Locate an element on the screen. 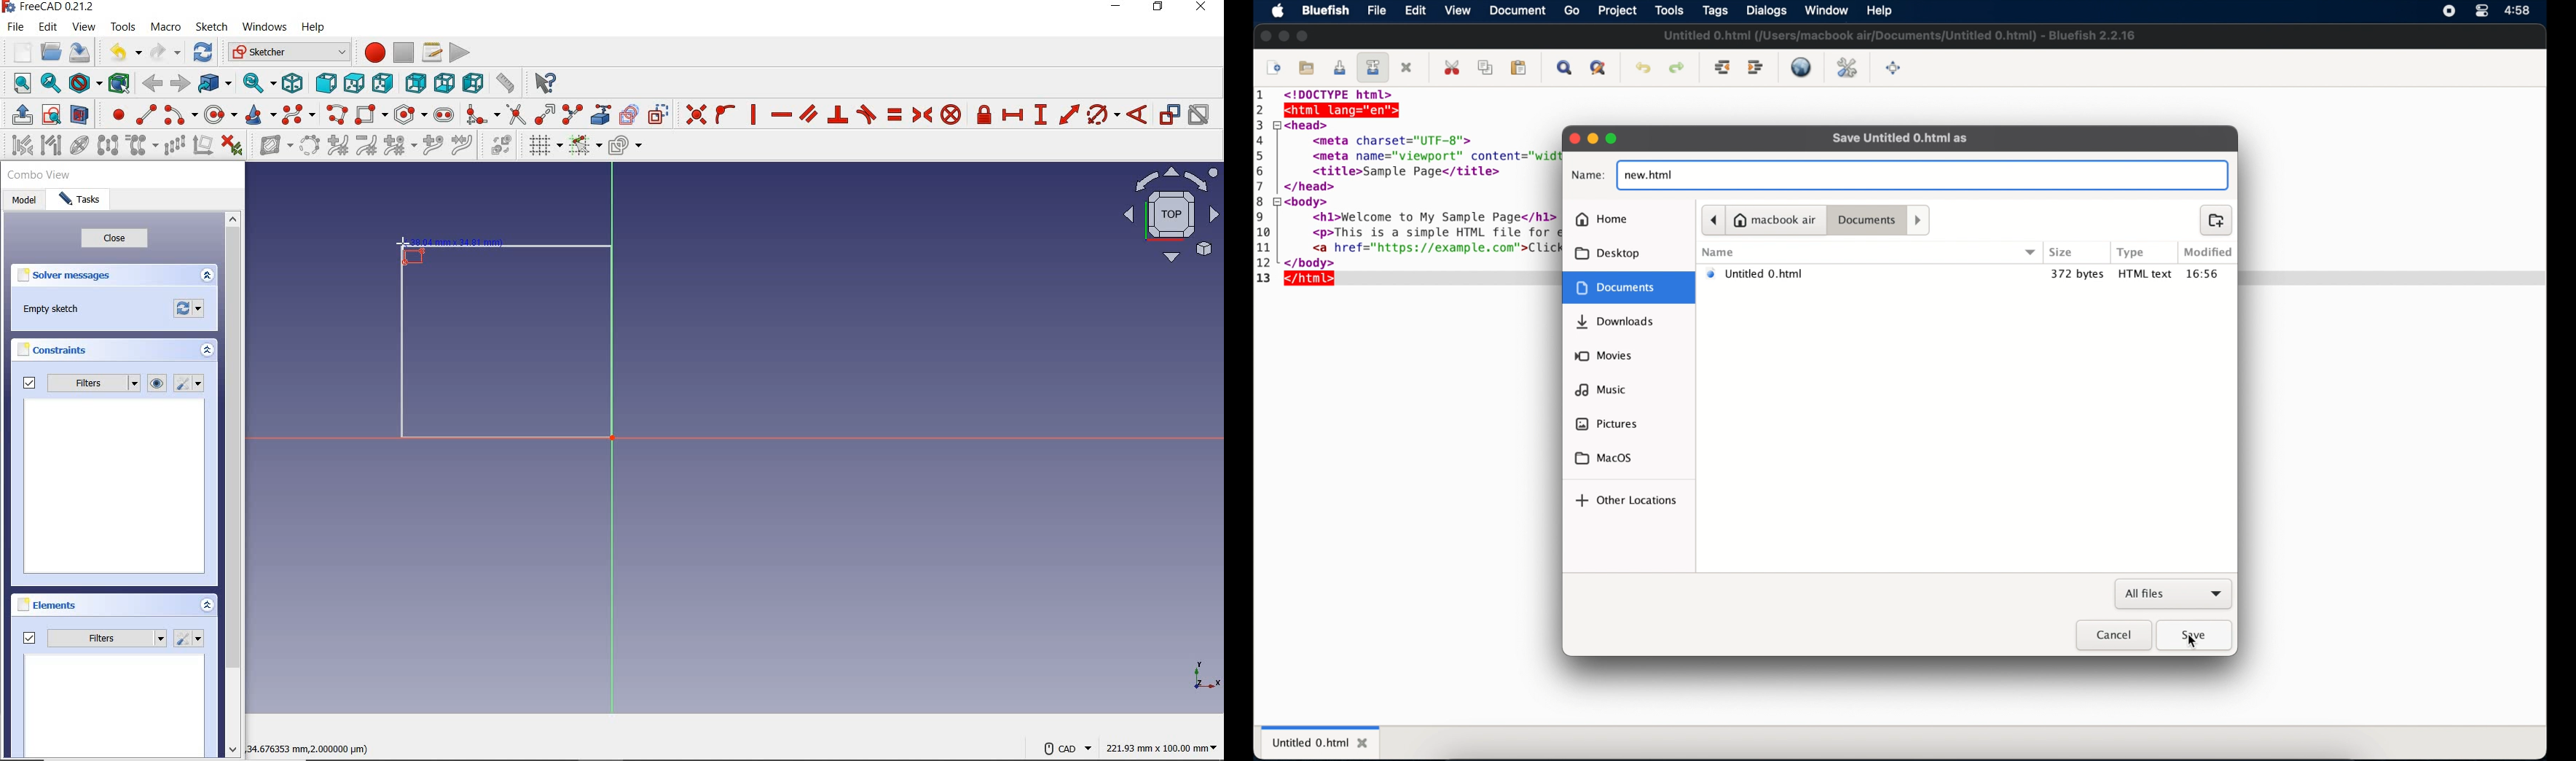  rectangle tool at point y rising is located at coordinates (412, 251).